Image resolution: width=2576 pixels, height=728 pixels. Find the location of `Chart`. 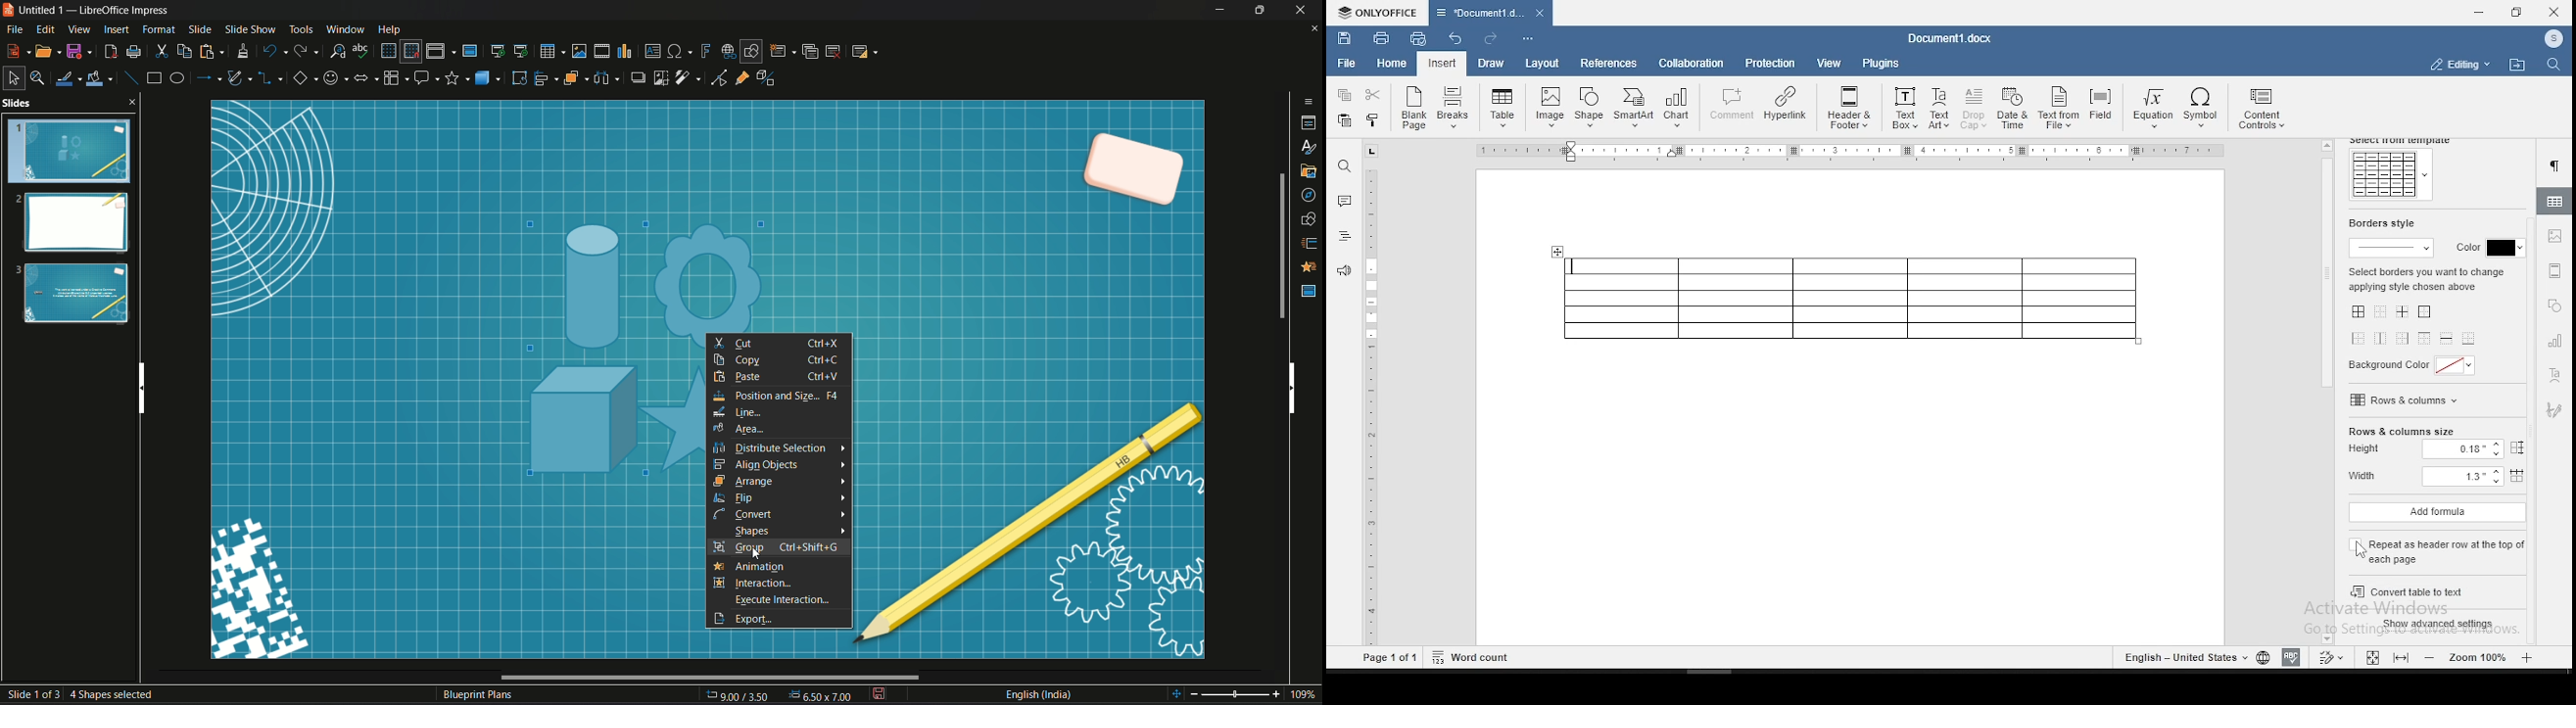

Chart is located at coordinates (1676, 110).